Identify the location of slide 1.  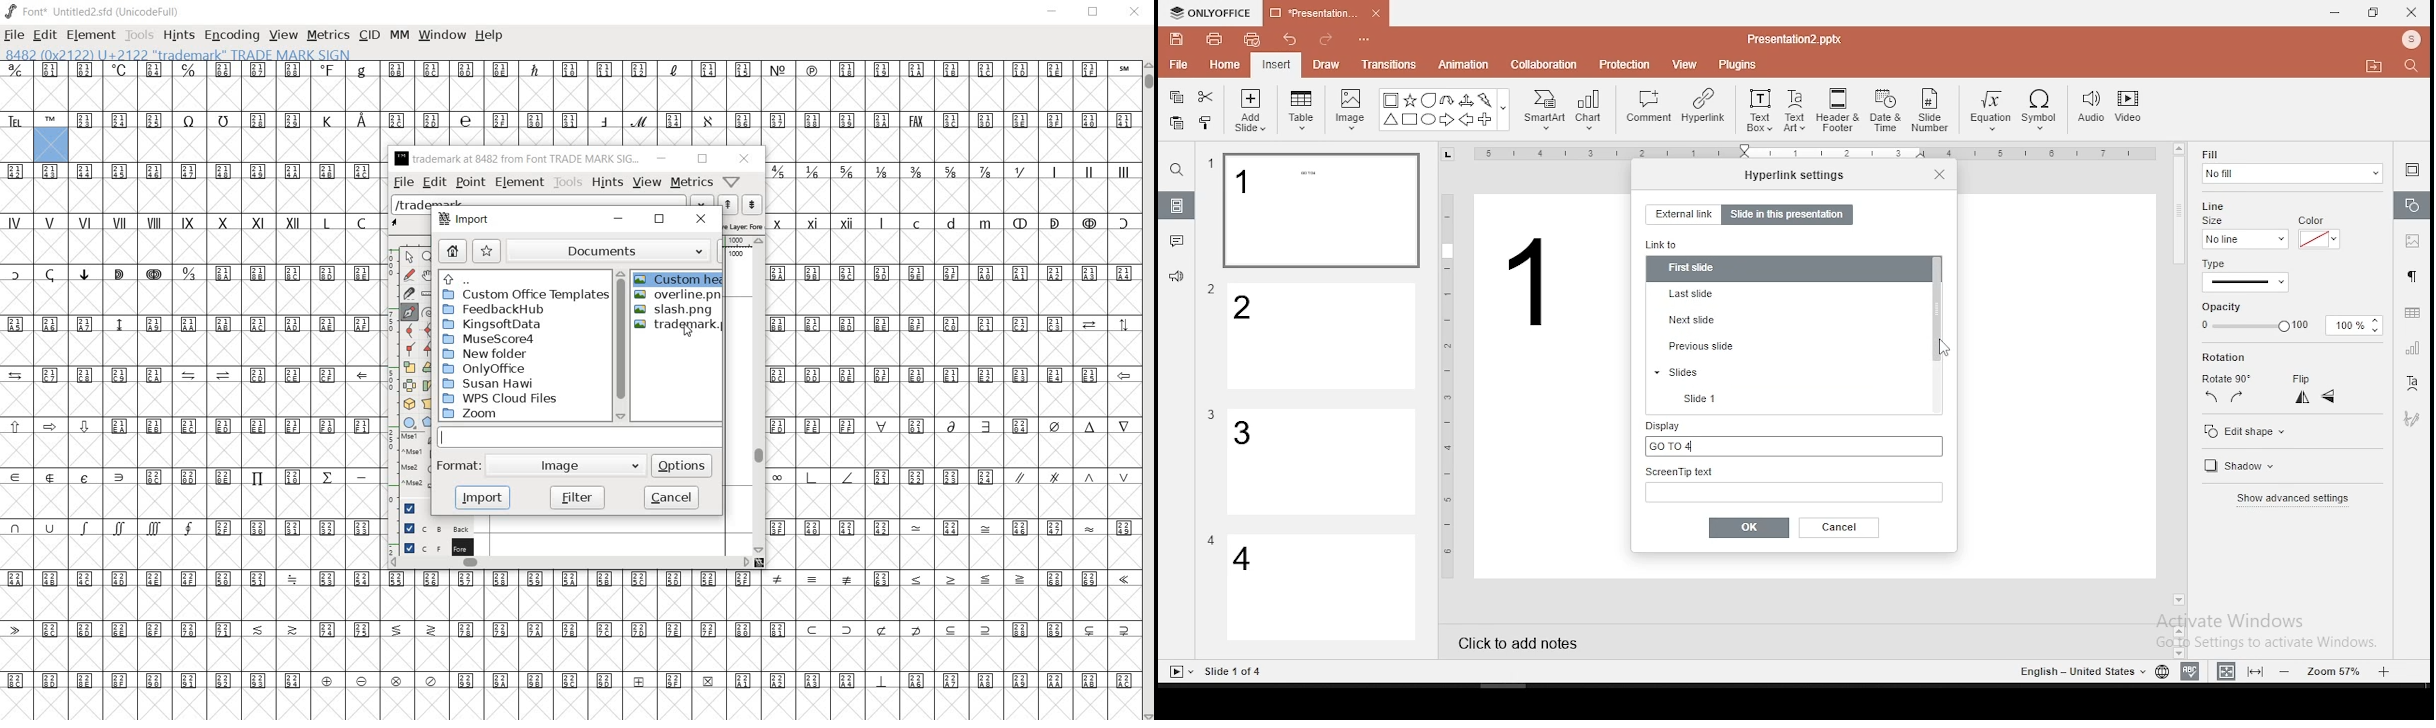
(1320, 211).